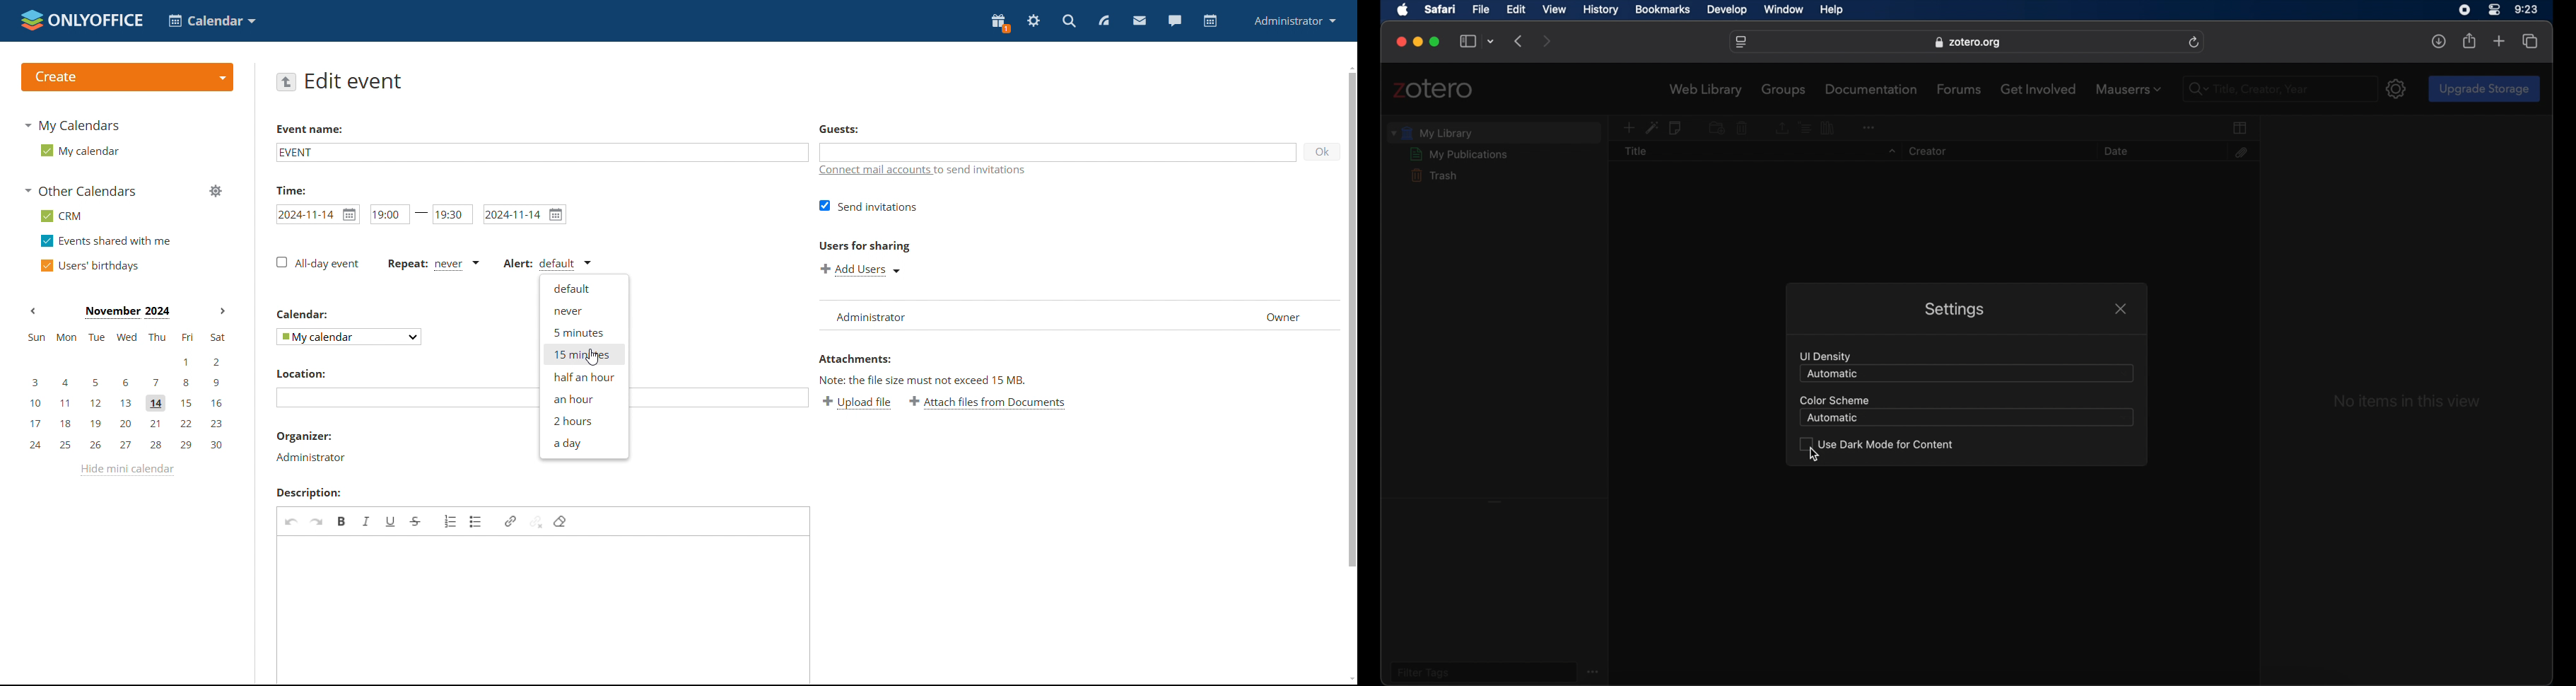 The image size is (2576, 700). Describe the element at coordinates (1873, 89) in the screenshot. I see `documentation` at that location.